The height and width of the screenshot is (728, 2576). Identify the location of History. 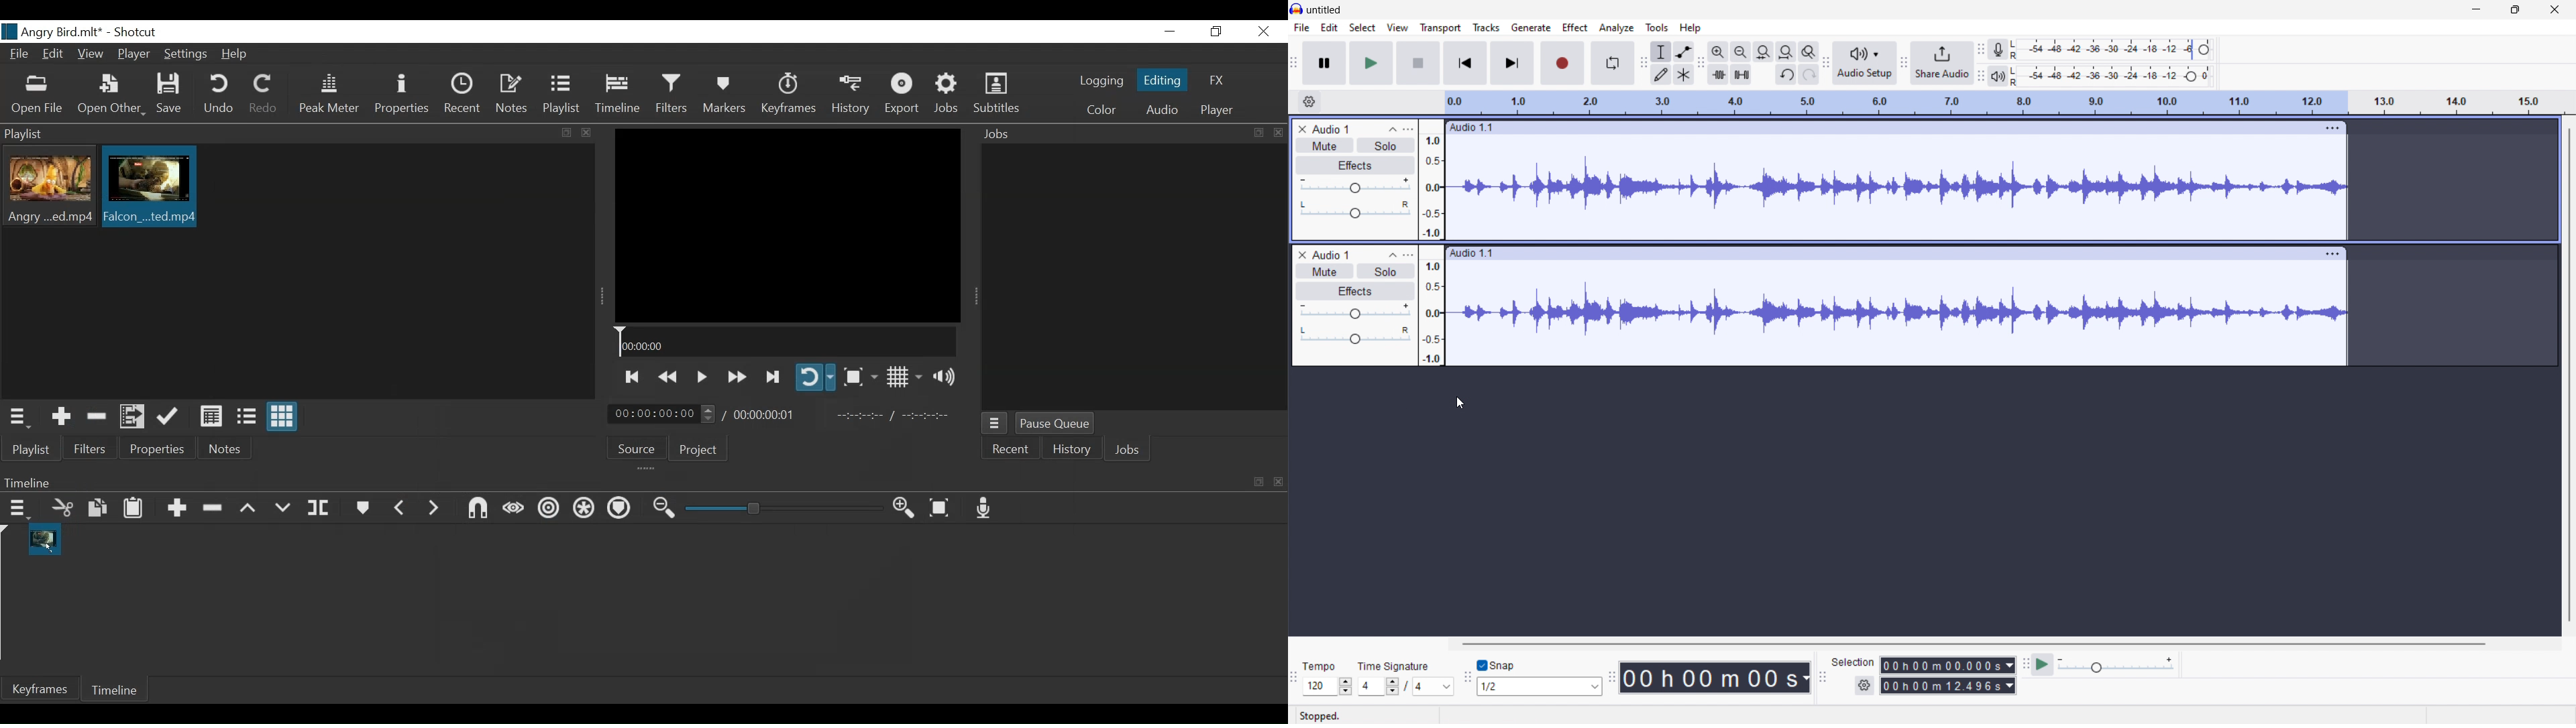
(1072, 451).